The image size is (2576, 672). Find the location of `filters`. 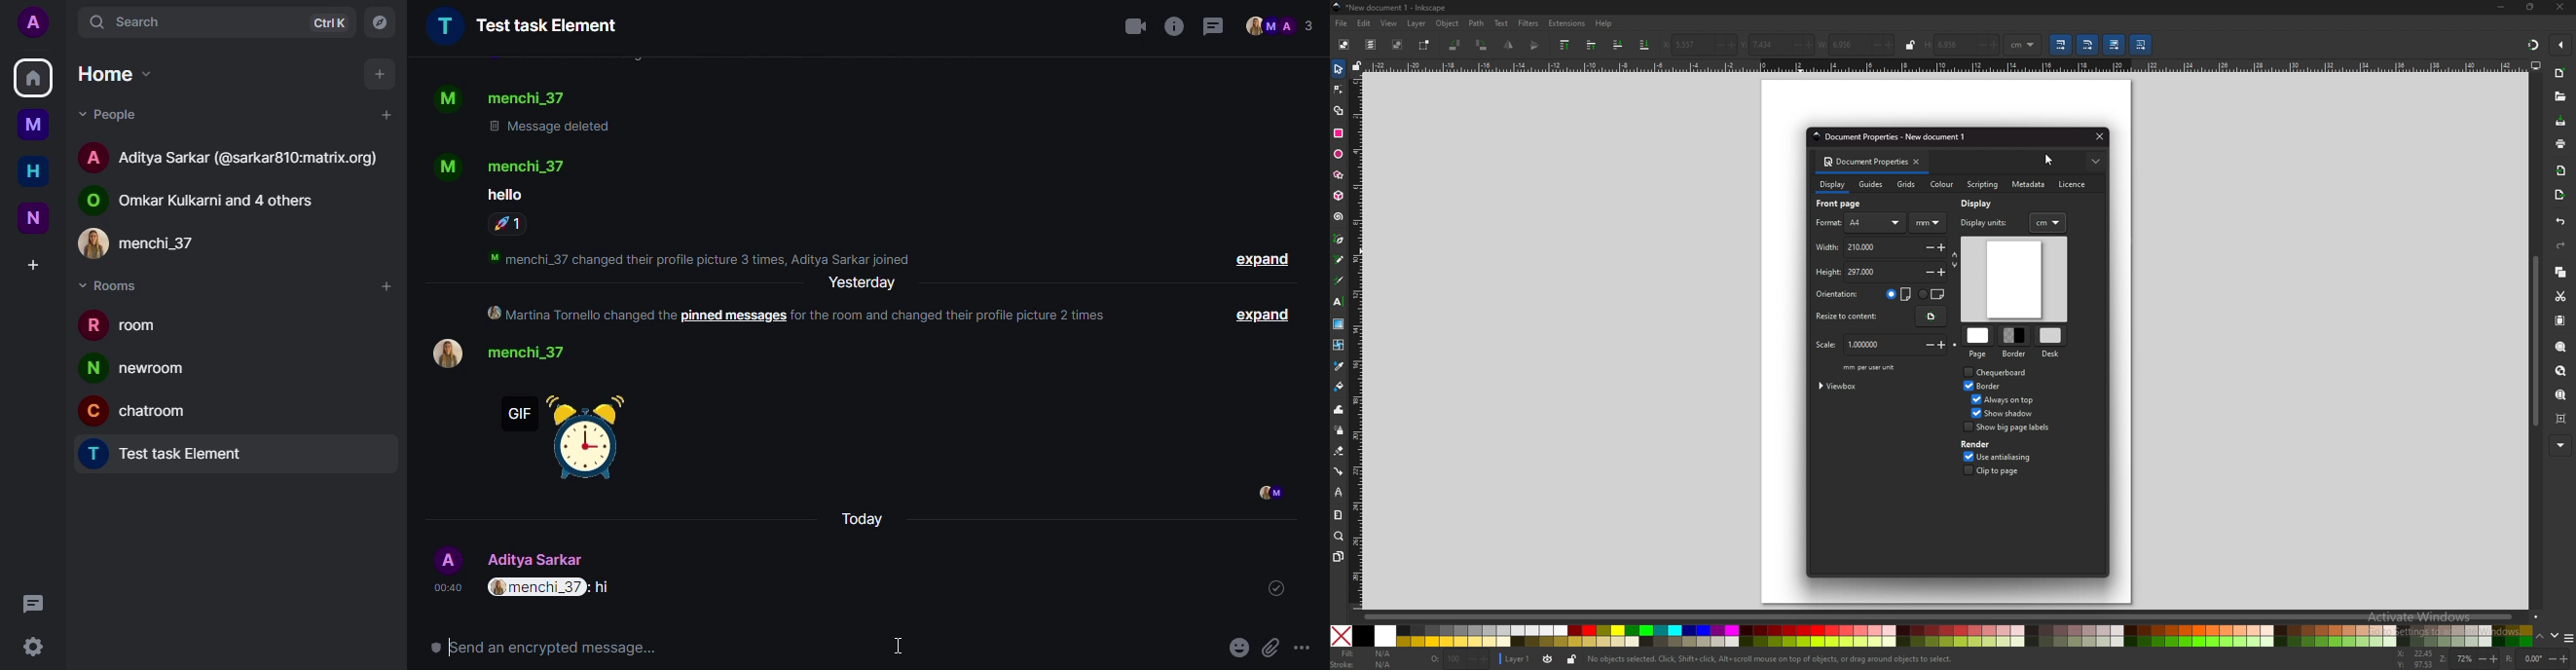

filters is located at coordinates (1528, 23).